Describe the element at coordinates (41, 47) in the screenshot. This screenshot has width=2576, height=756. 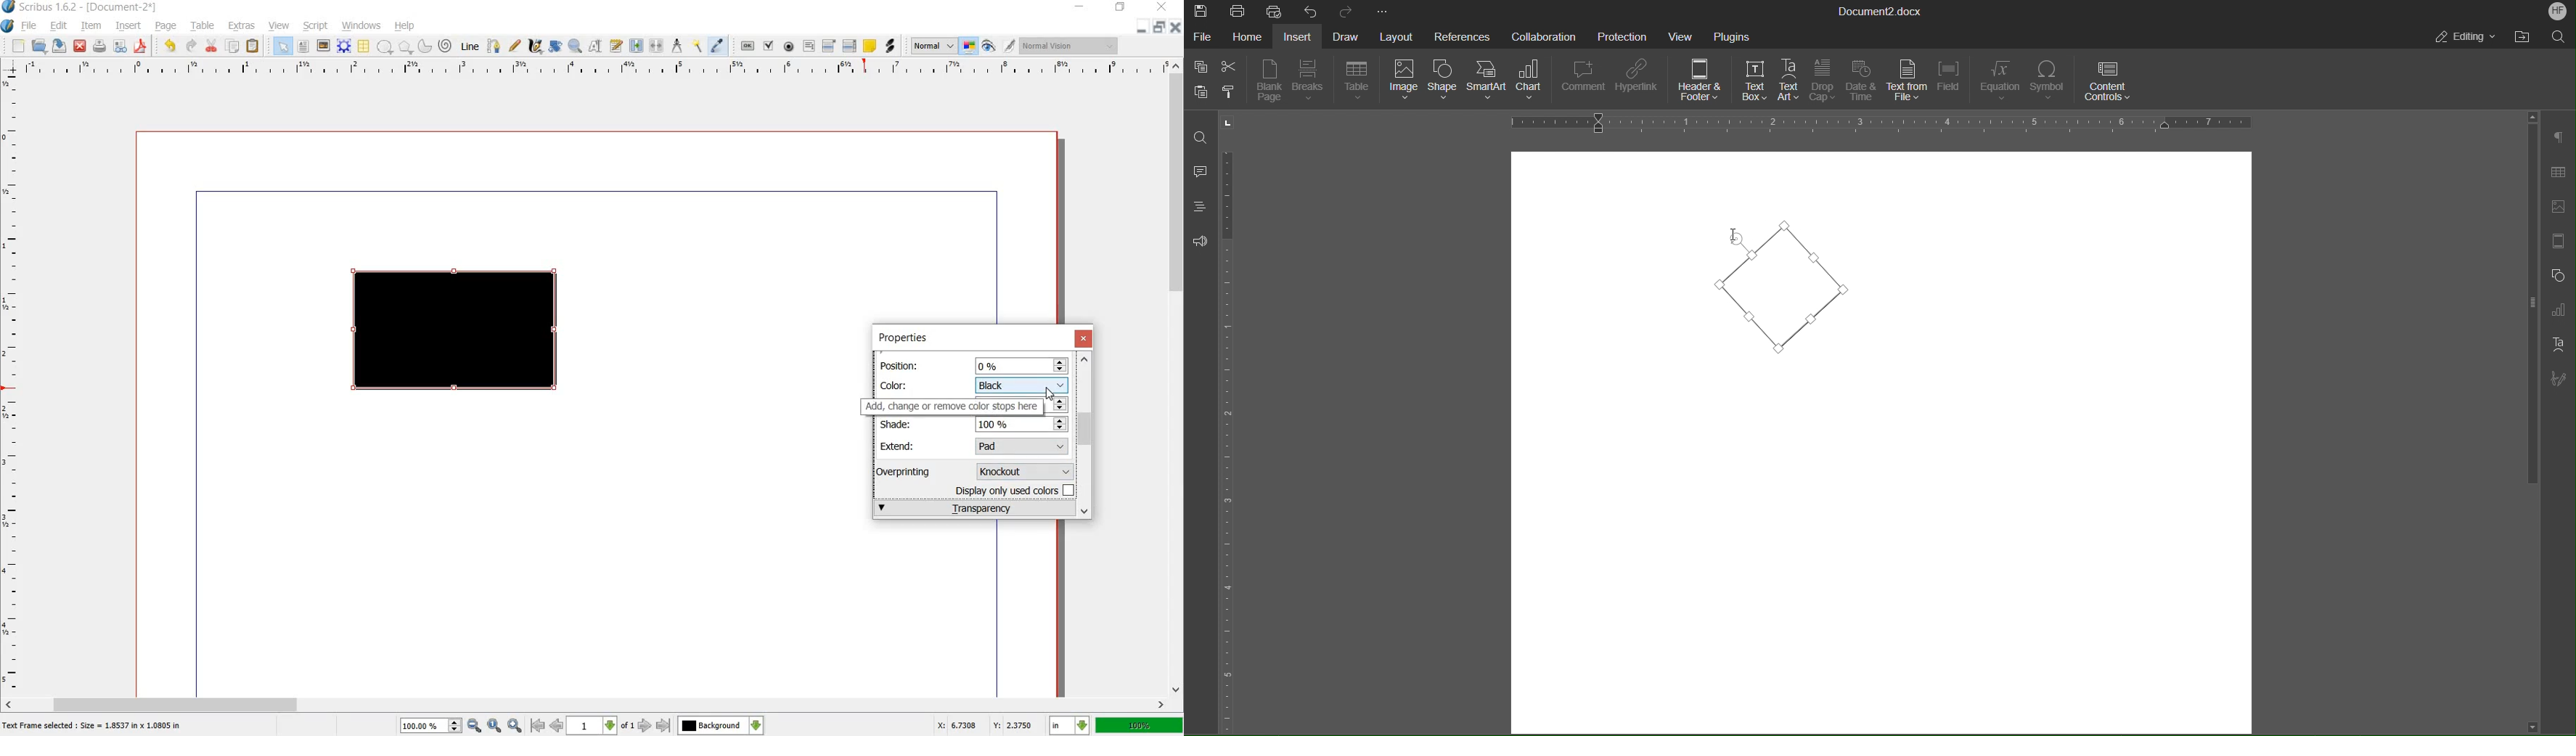
I see `open` at that location.